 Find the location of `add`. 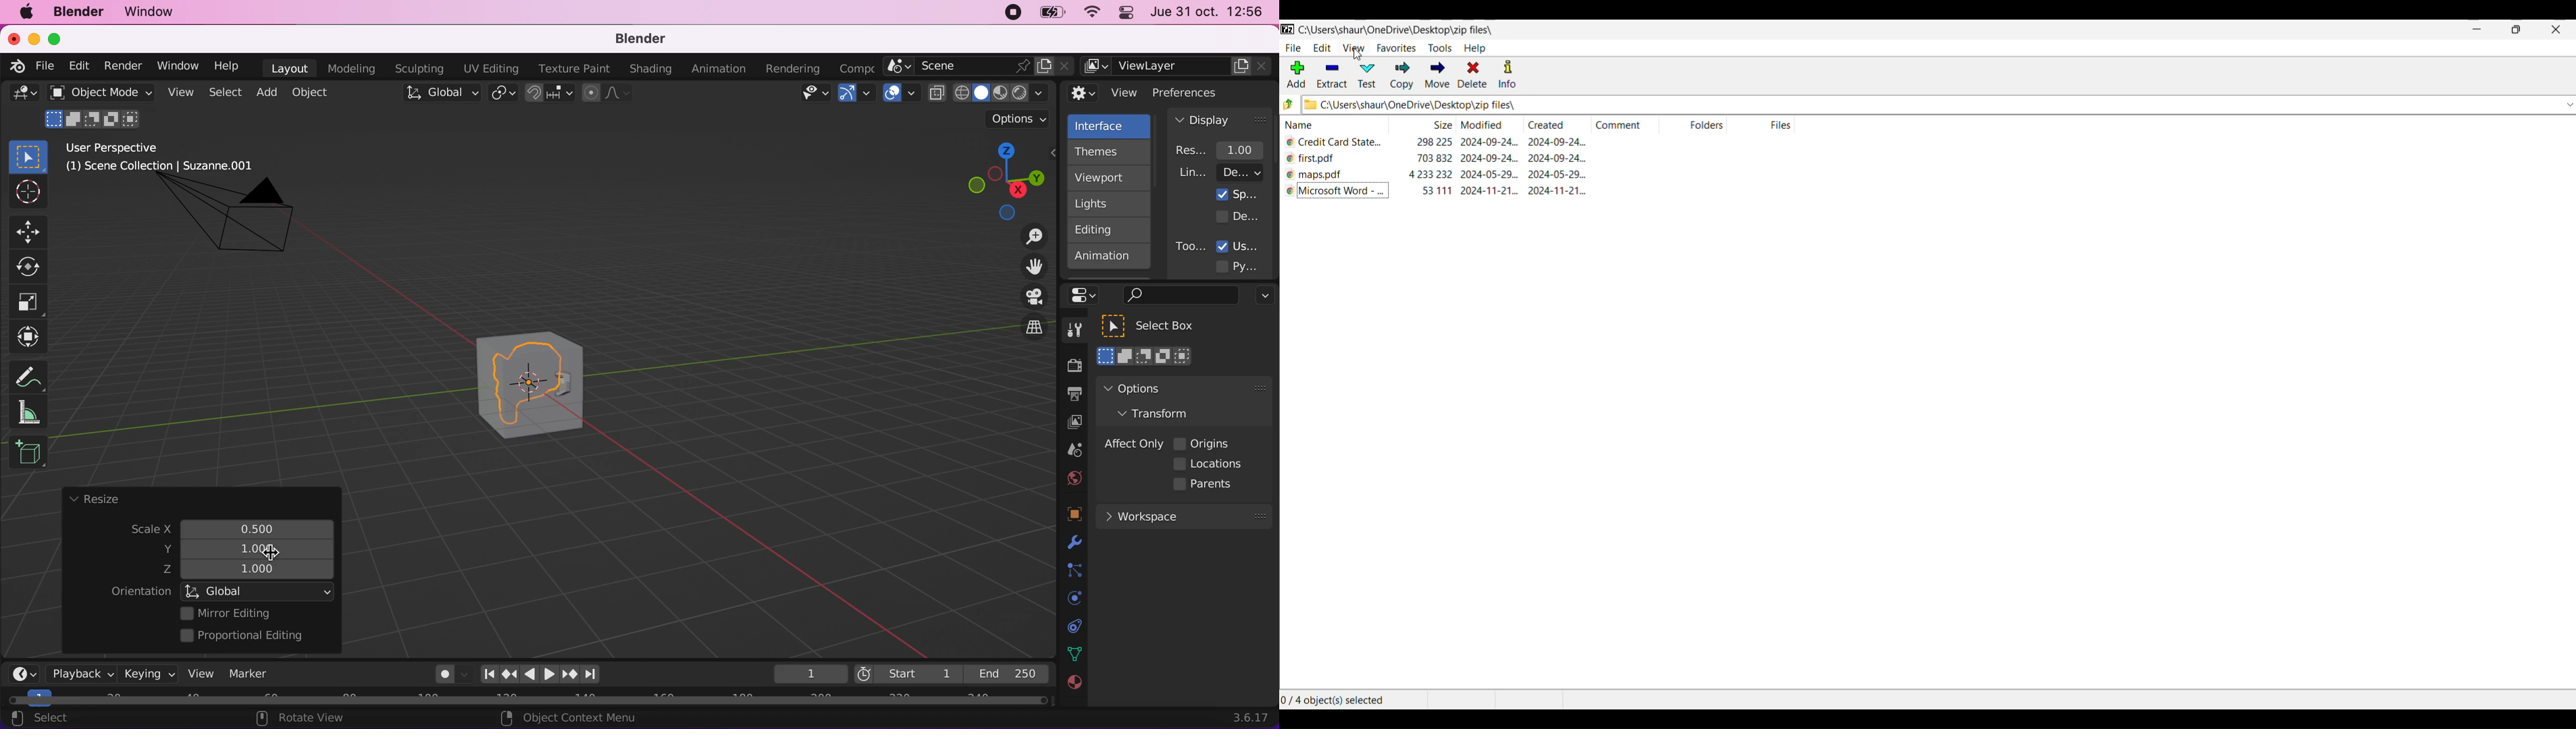

add is located at coordinates (1294, 74).